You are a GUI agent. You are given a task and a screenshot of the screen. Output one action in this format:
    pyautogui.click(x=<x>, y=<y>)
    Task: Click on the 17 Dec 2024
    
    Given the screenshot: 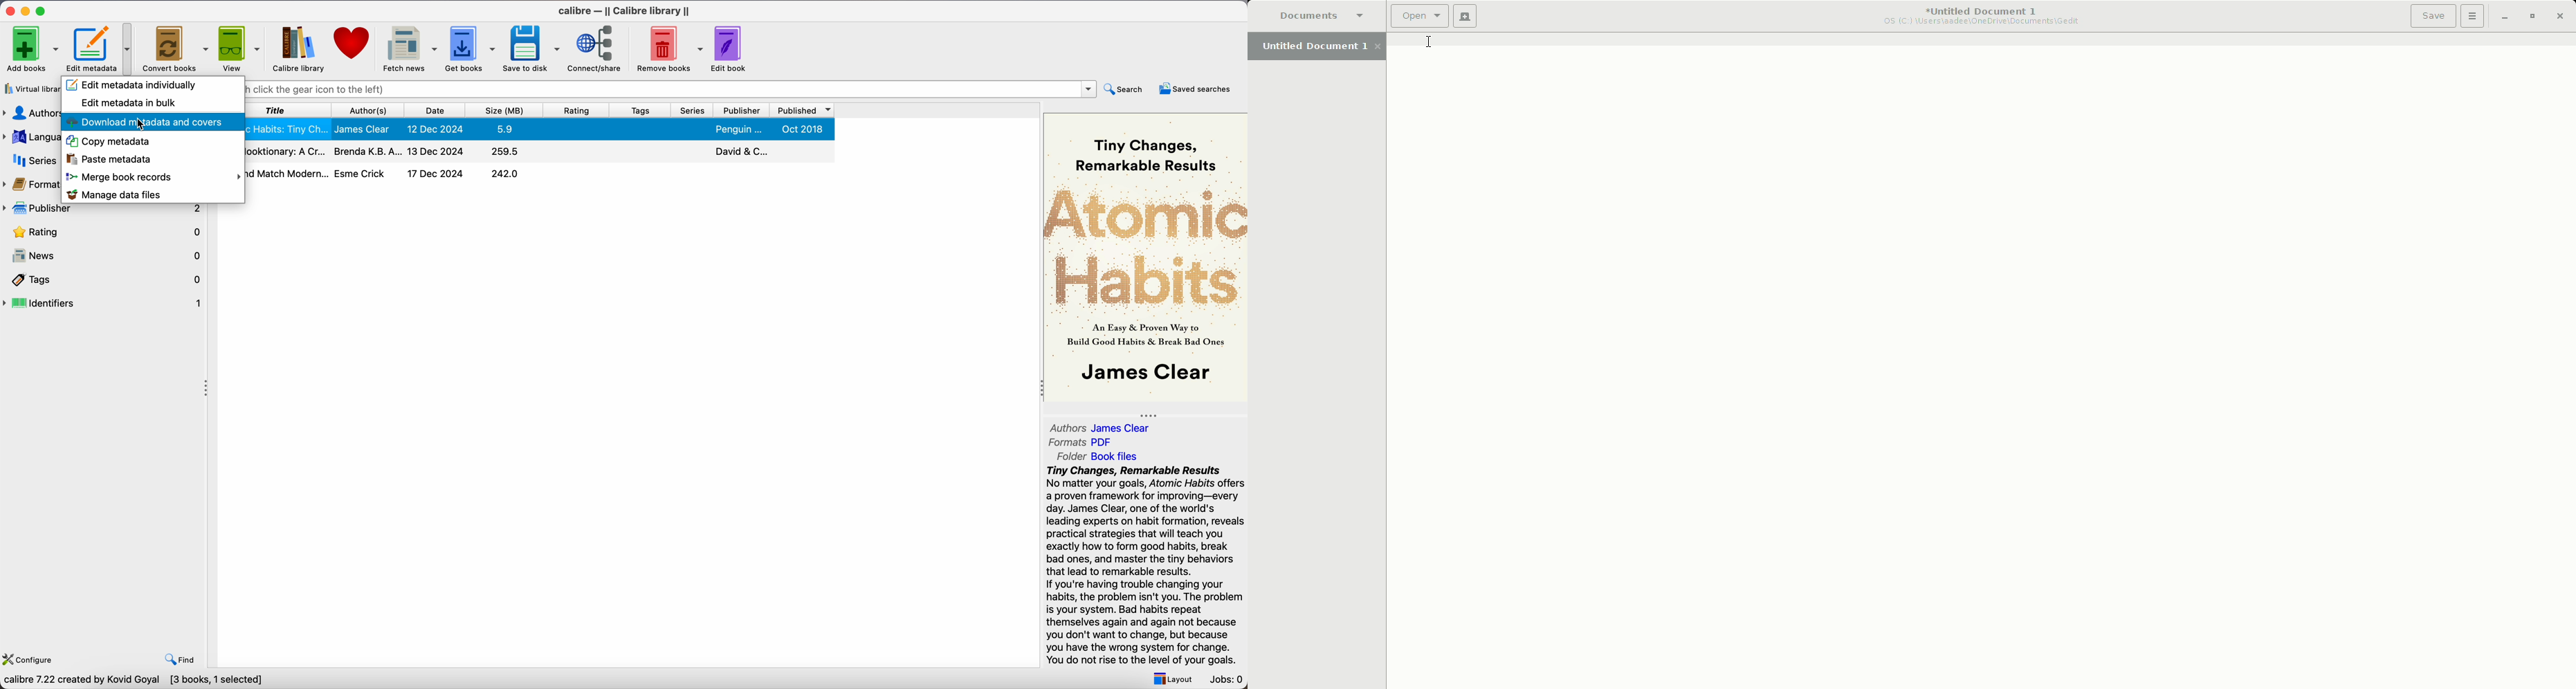 What is the action you would take?
    pyautogui.click(x=436, y=173)
    